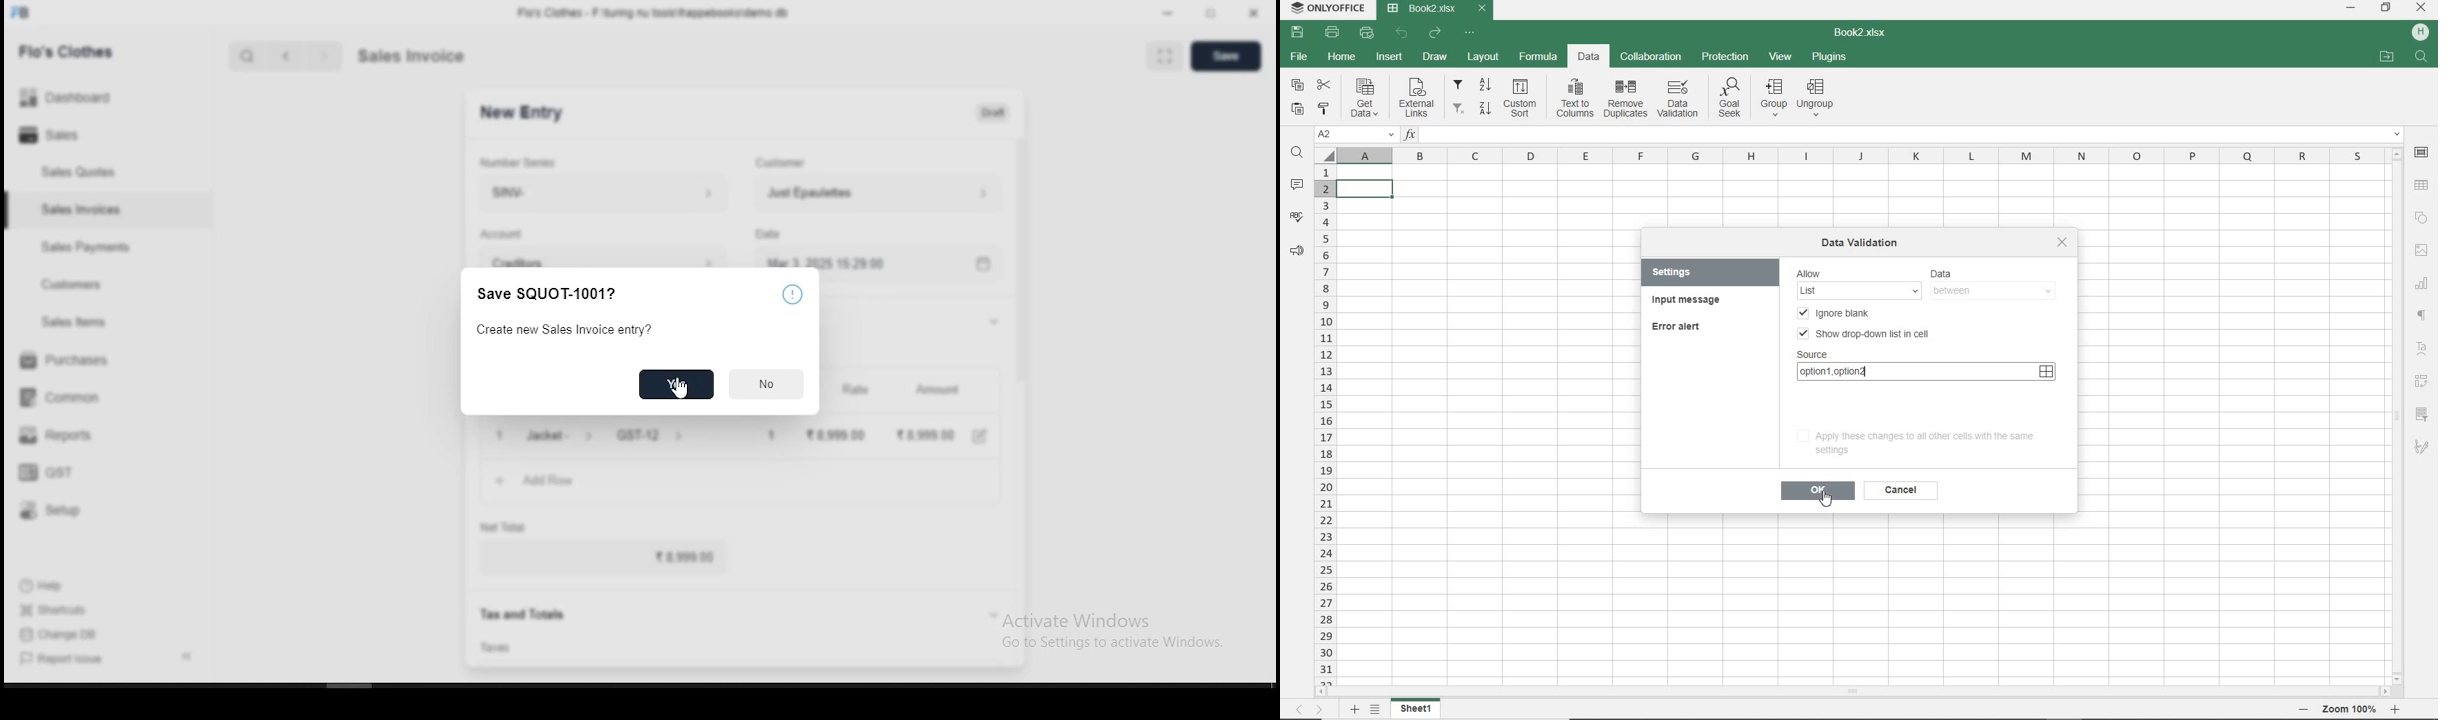 The image size is (2464, 728). What do you see at coordinates (571, 331) in the screenshot?
I see `Create new Sales Invoice entry?` at bounding box center [571, 331].